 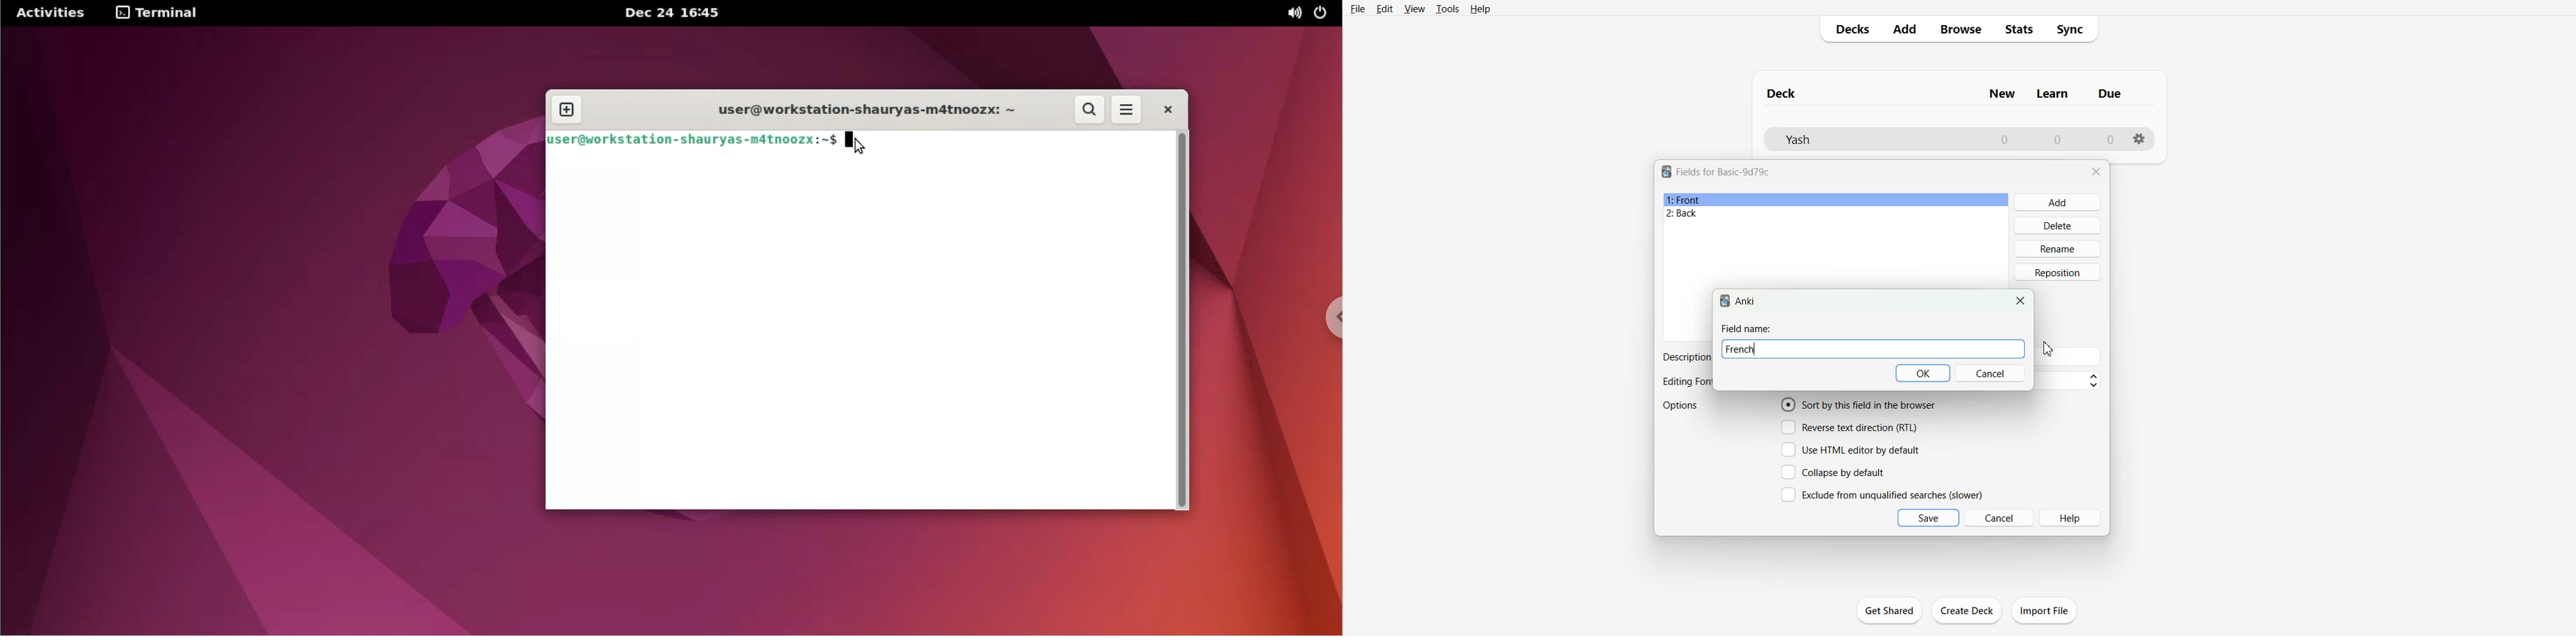 I want to click on OK, so click(x=1924, y=373).